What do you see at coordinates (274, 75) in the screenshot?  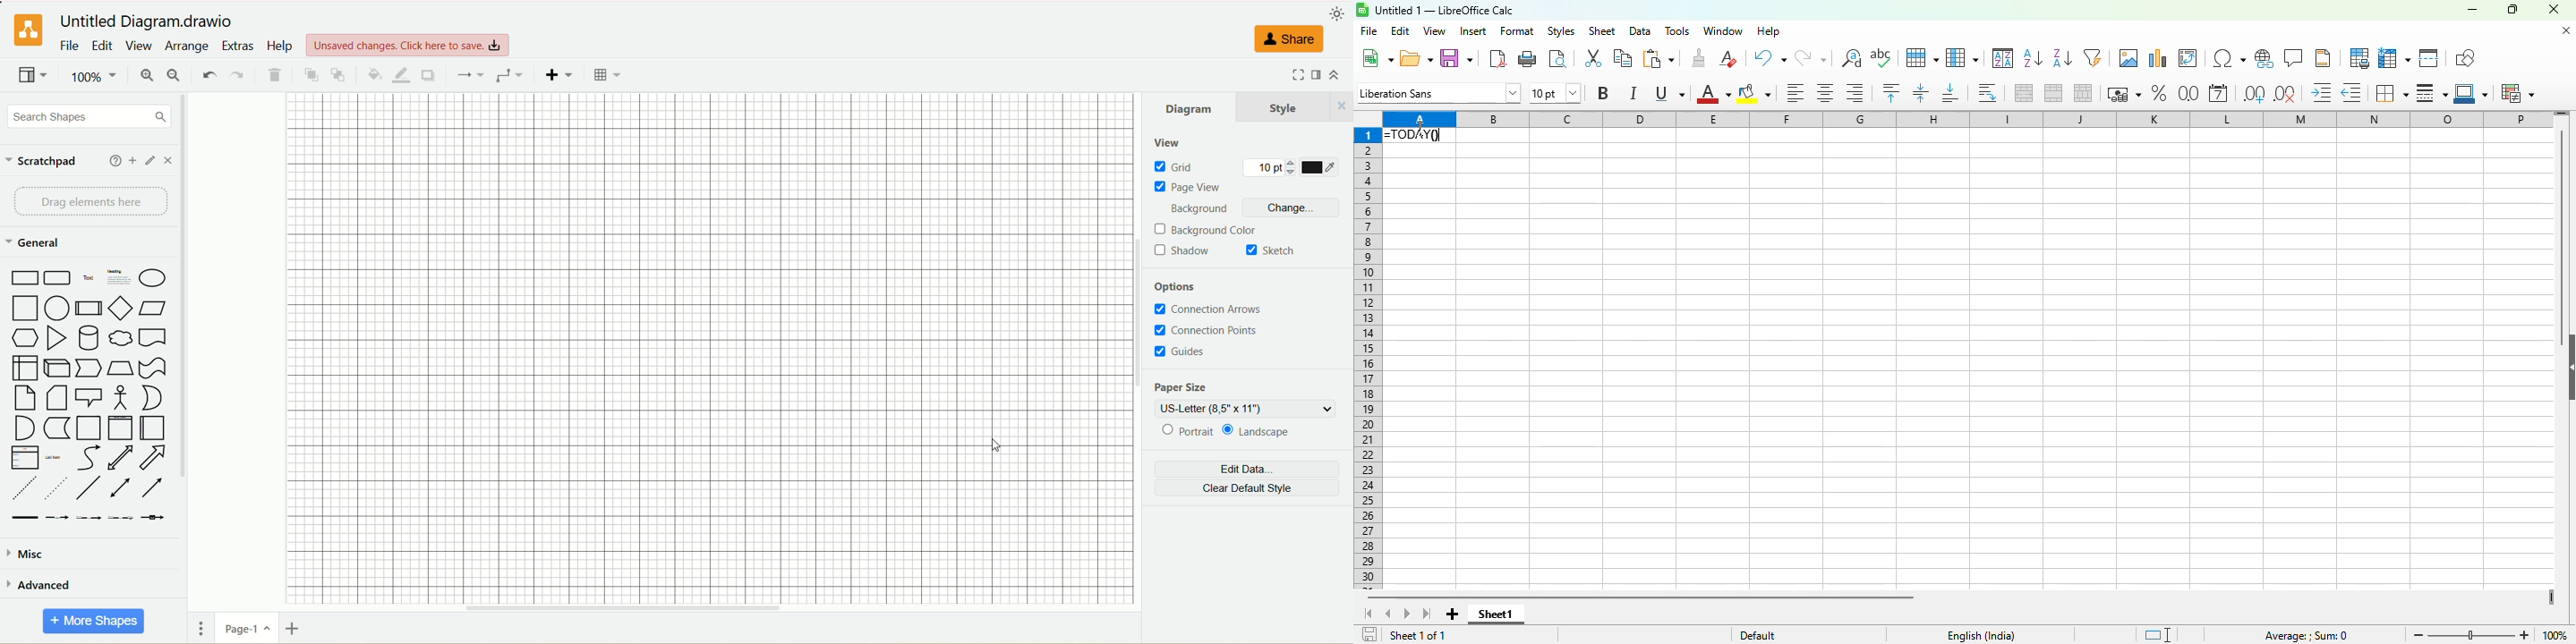 I see `delete` at bounding box center [274, 75].